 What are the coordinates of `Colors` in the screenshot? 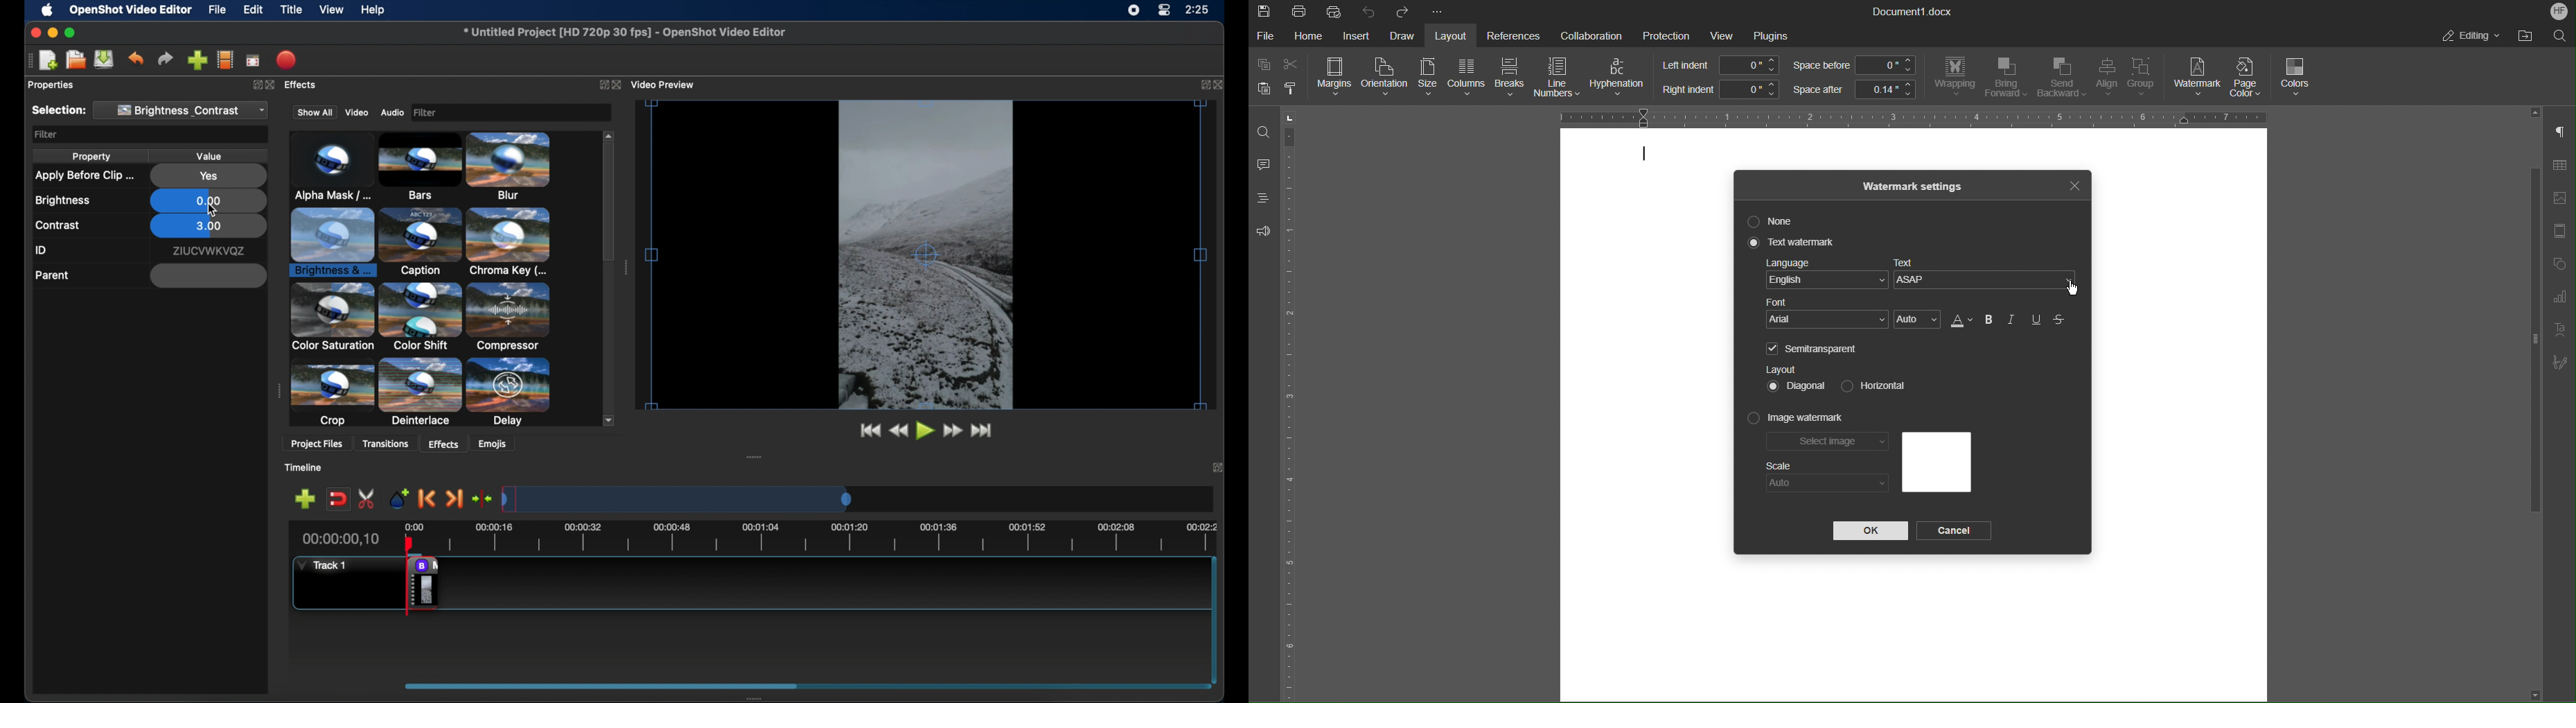 It's located at (2297, 78).